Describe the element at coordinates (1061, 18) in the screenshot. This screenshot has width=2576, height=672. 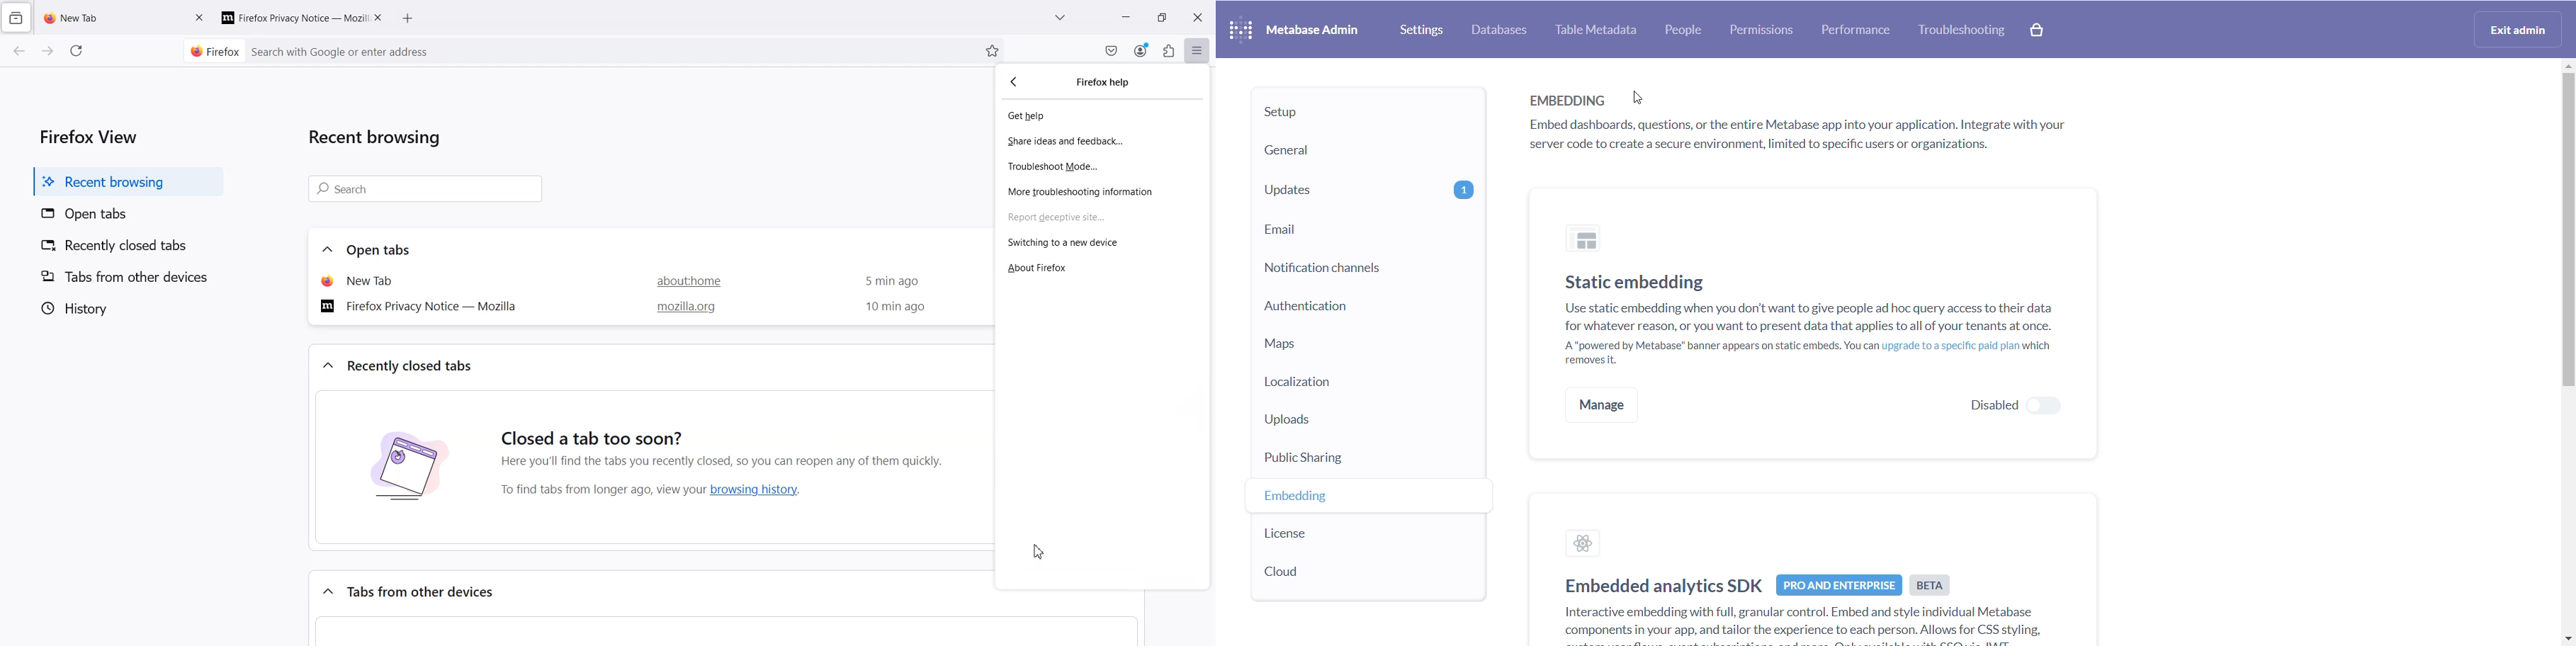
I see `List all tab` at that location.